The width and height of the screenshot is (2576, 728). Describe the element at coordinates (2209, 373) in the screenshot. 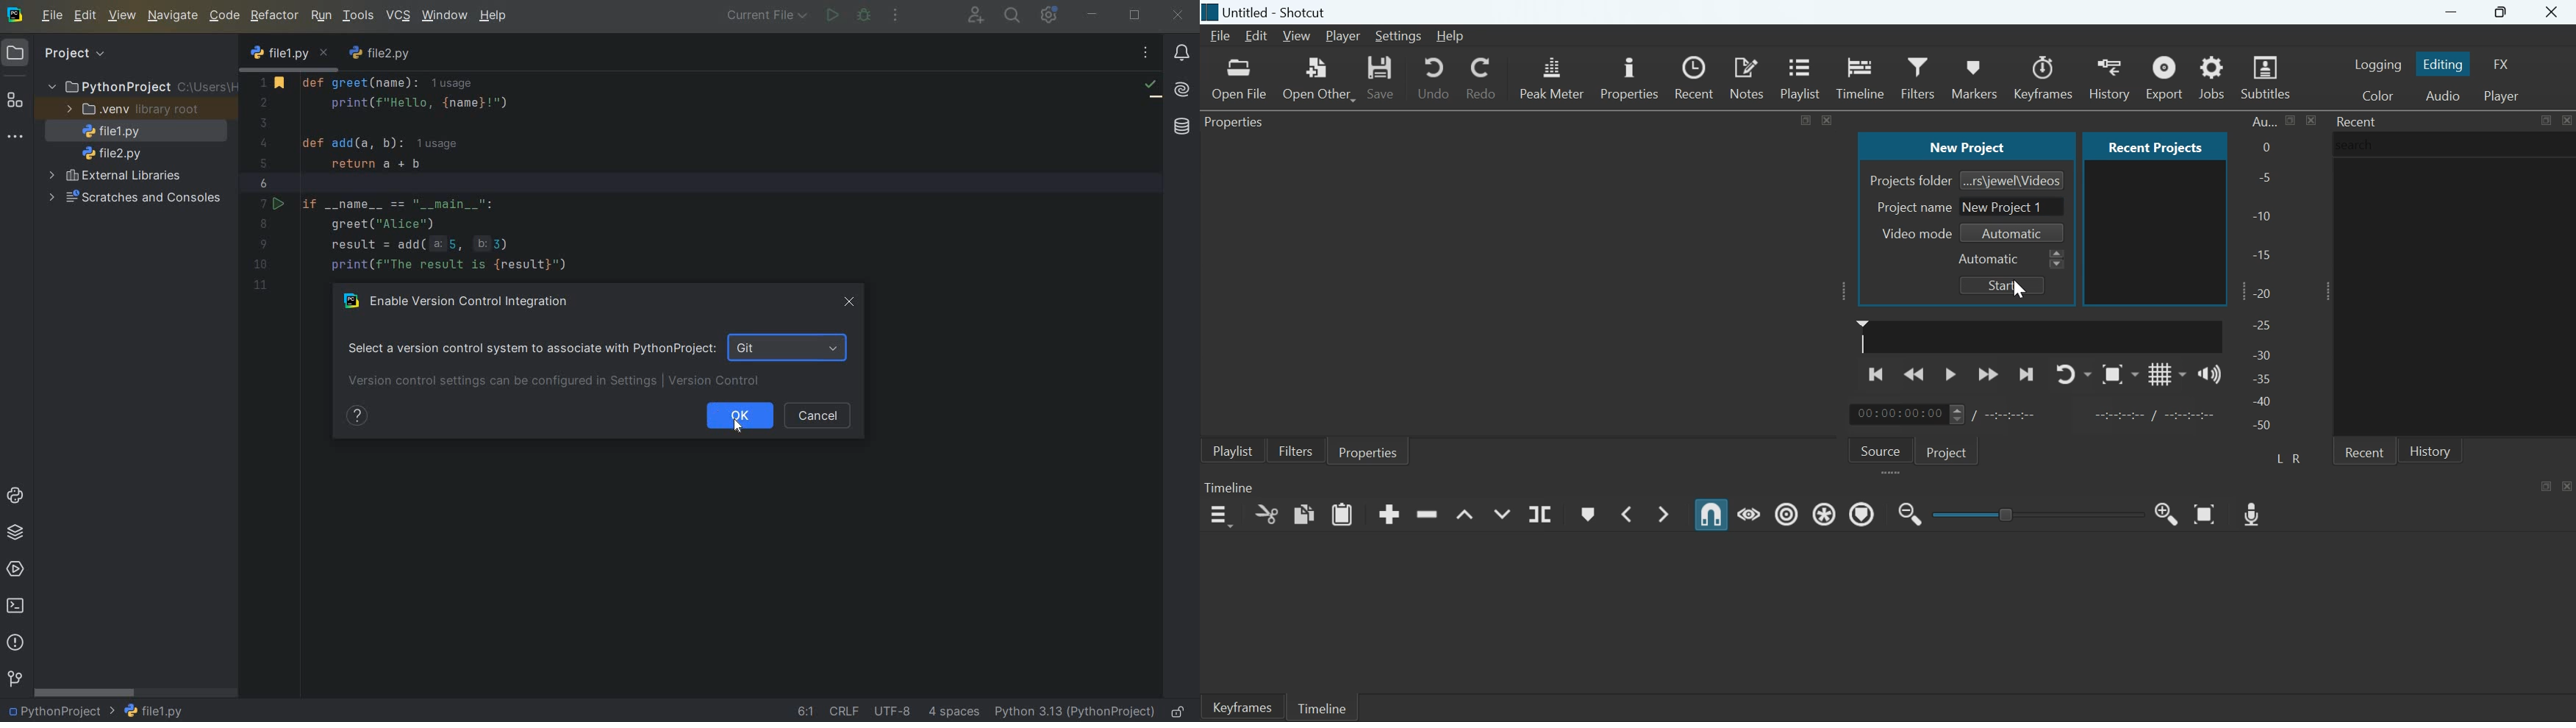

I see `Show the volume control` at that location.